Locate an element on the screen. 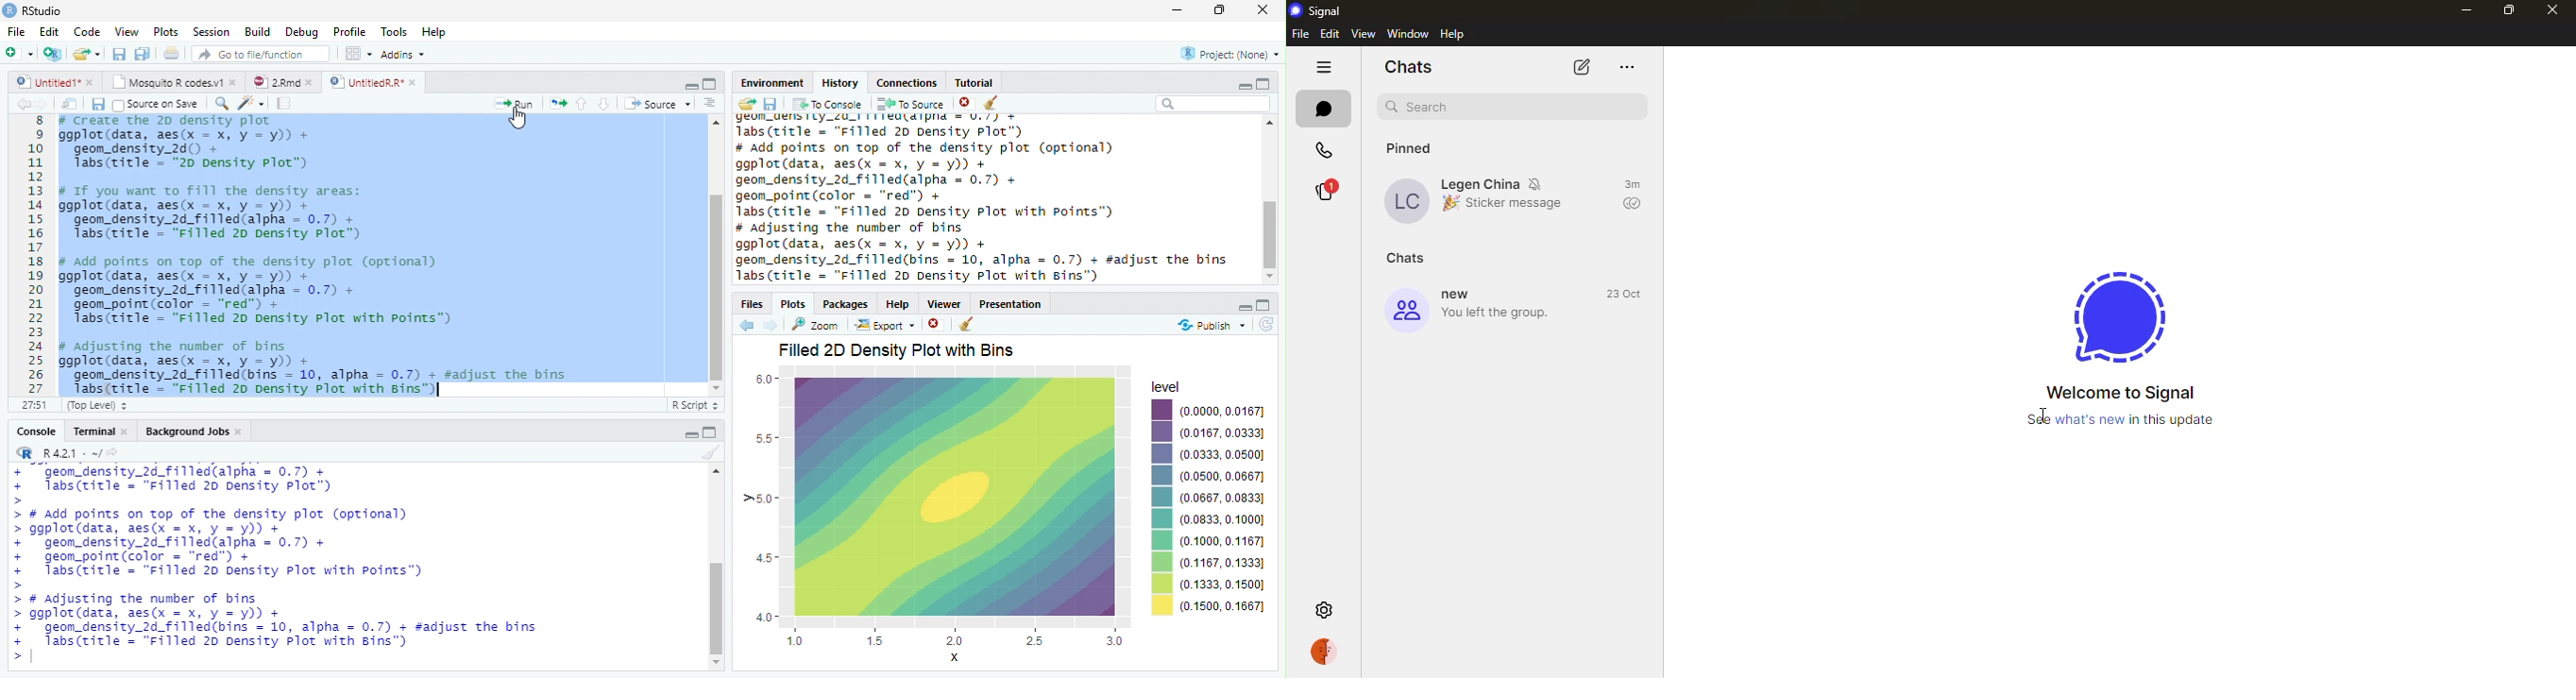 This screenshot has width=2576, height=700. Publish is located at coordinates (1211, 325).